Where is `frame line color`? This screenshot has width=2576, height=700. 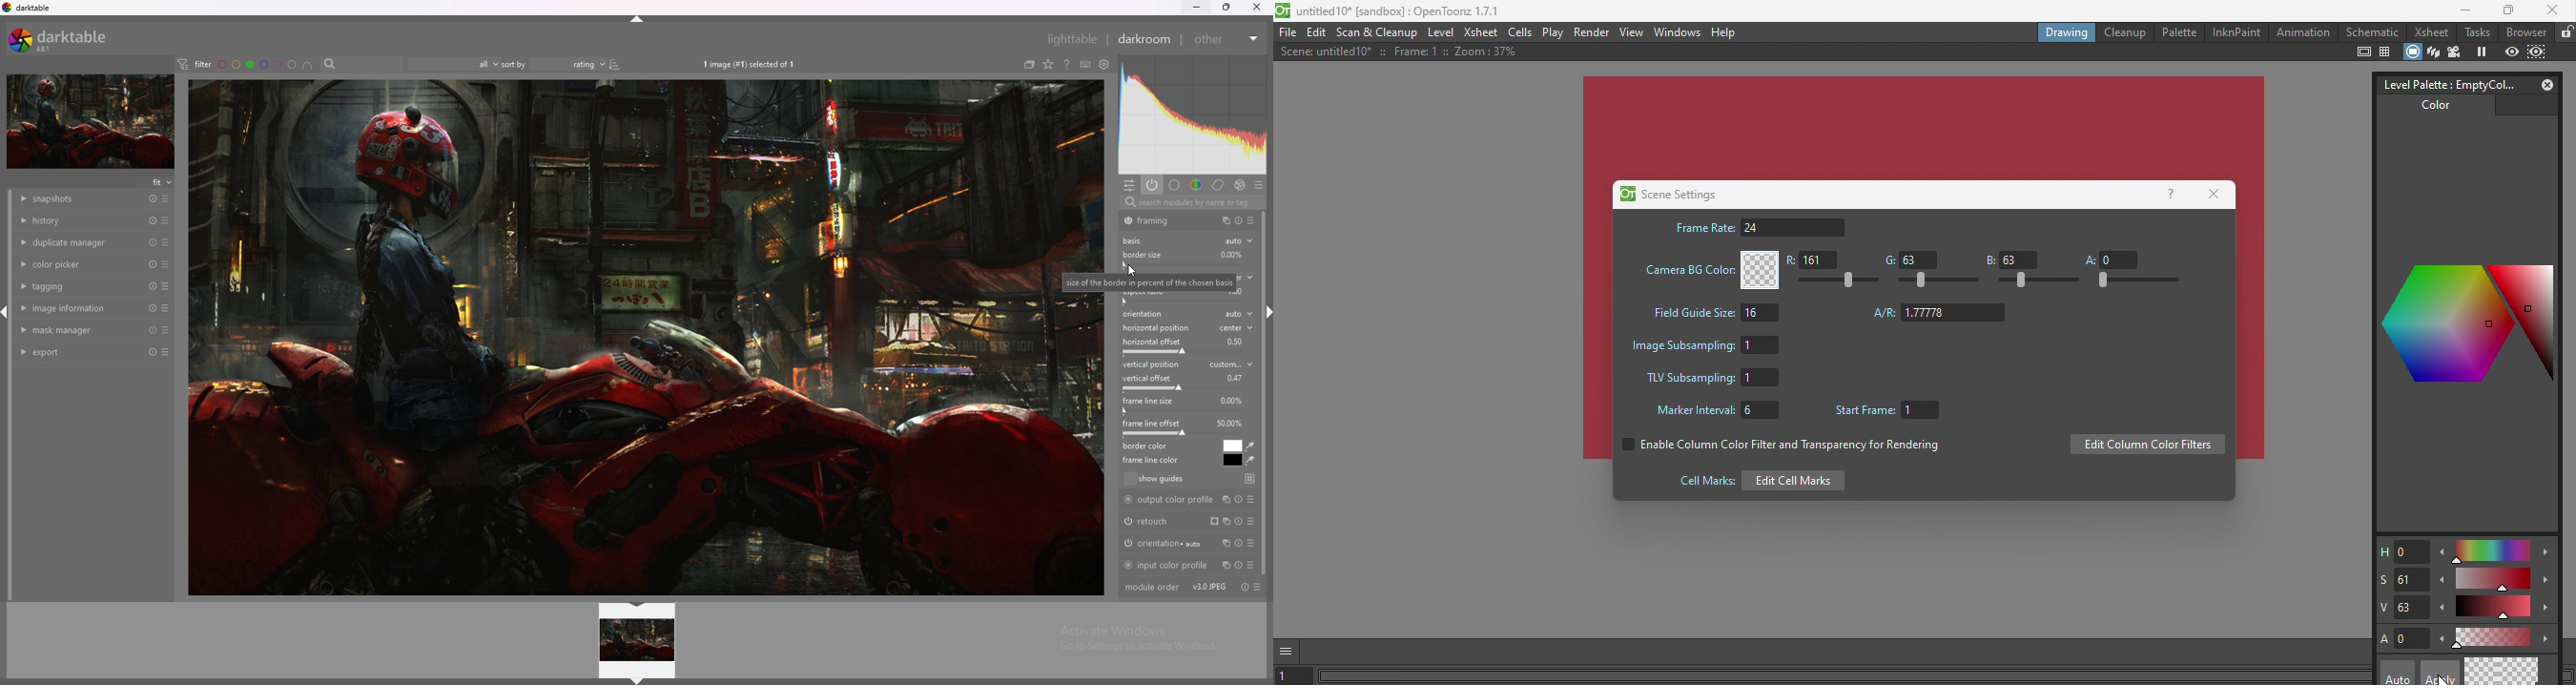
frame line color is located at coordinates (1233, 460).